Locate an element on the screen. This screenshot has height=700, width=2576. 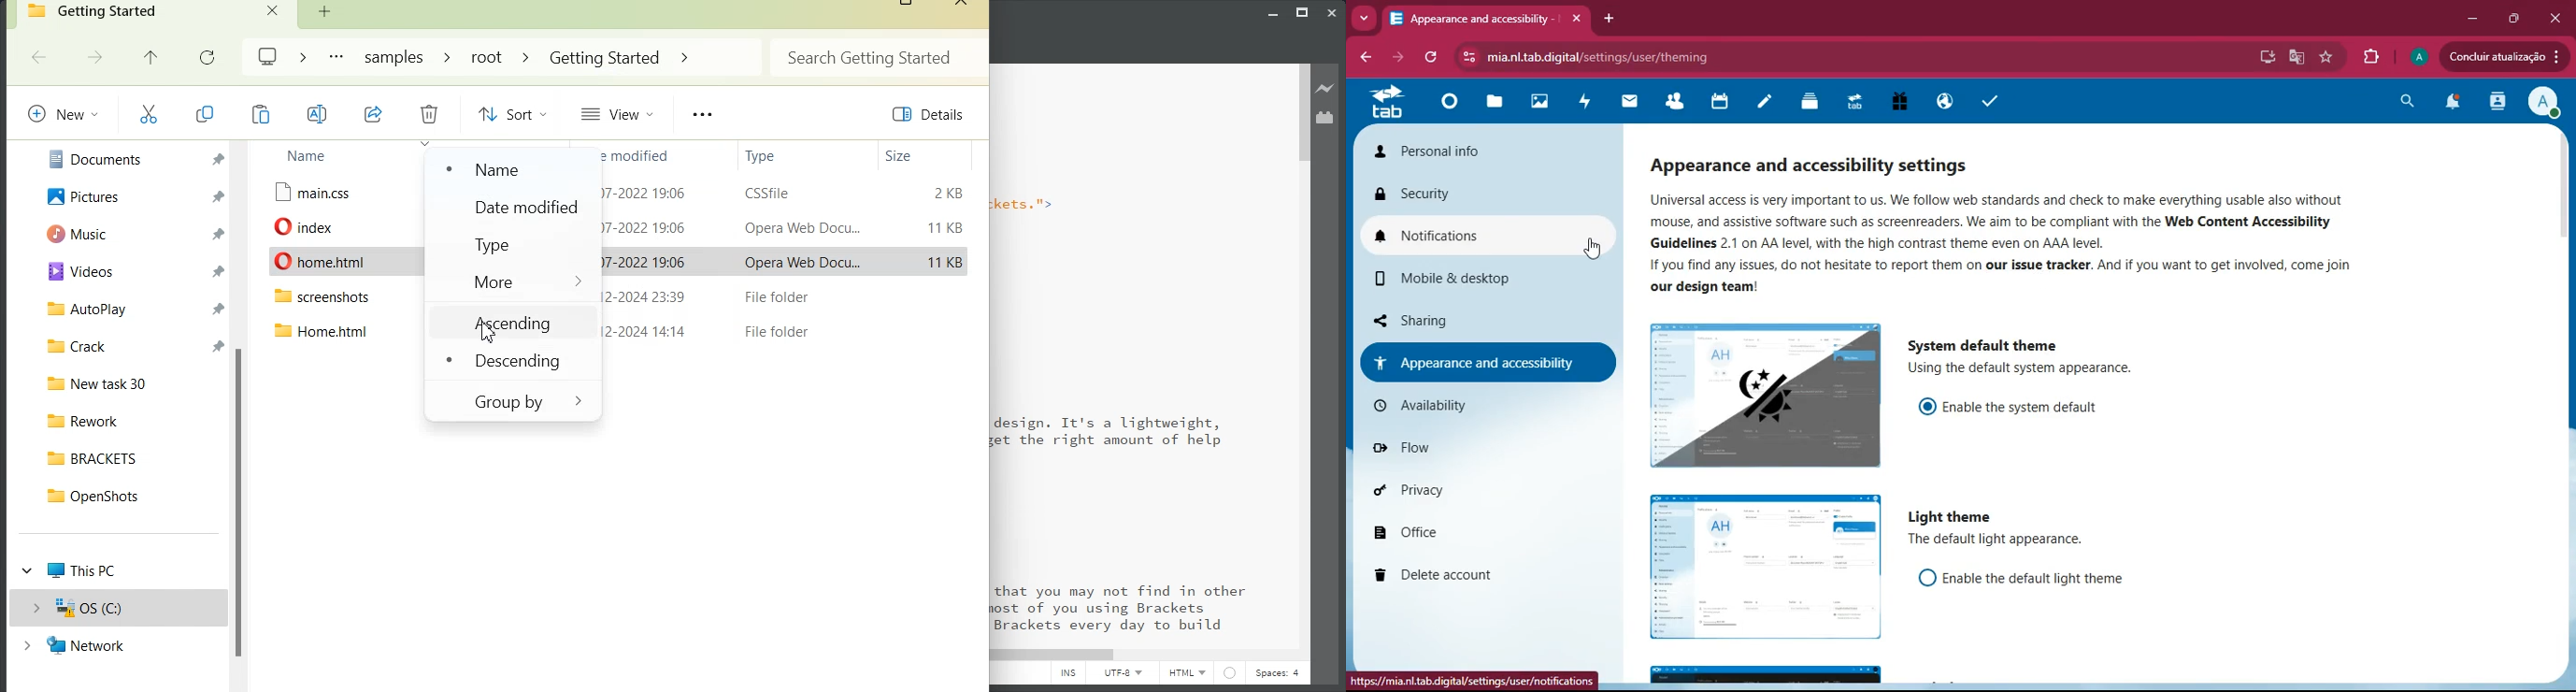
minimize is located at coordinates (2474, 18).